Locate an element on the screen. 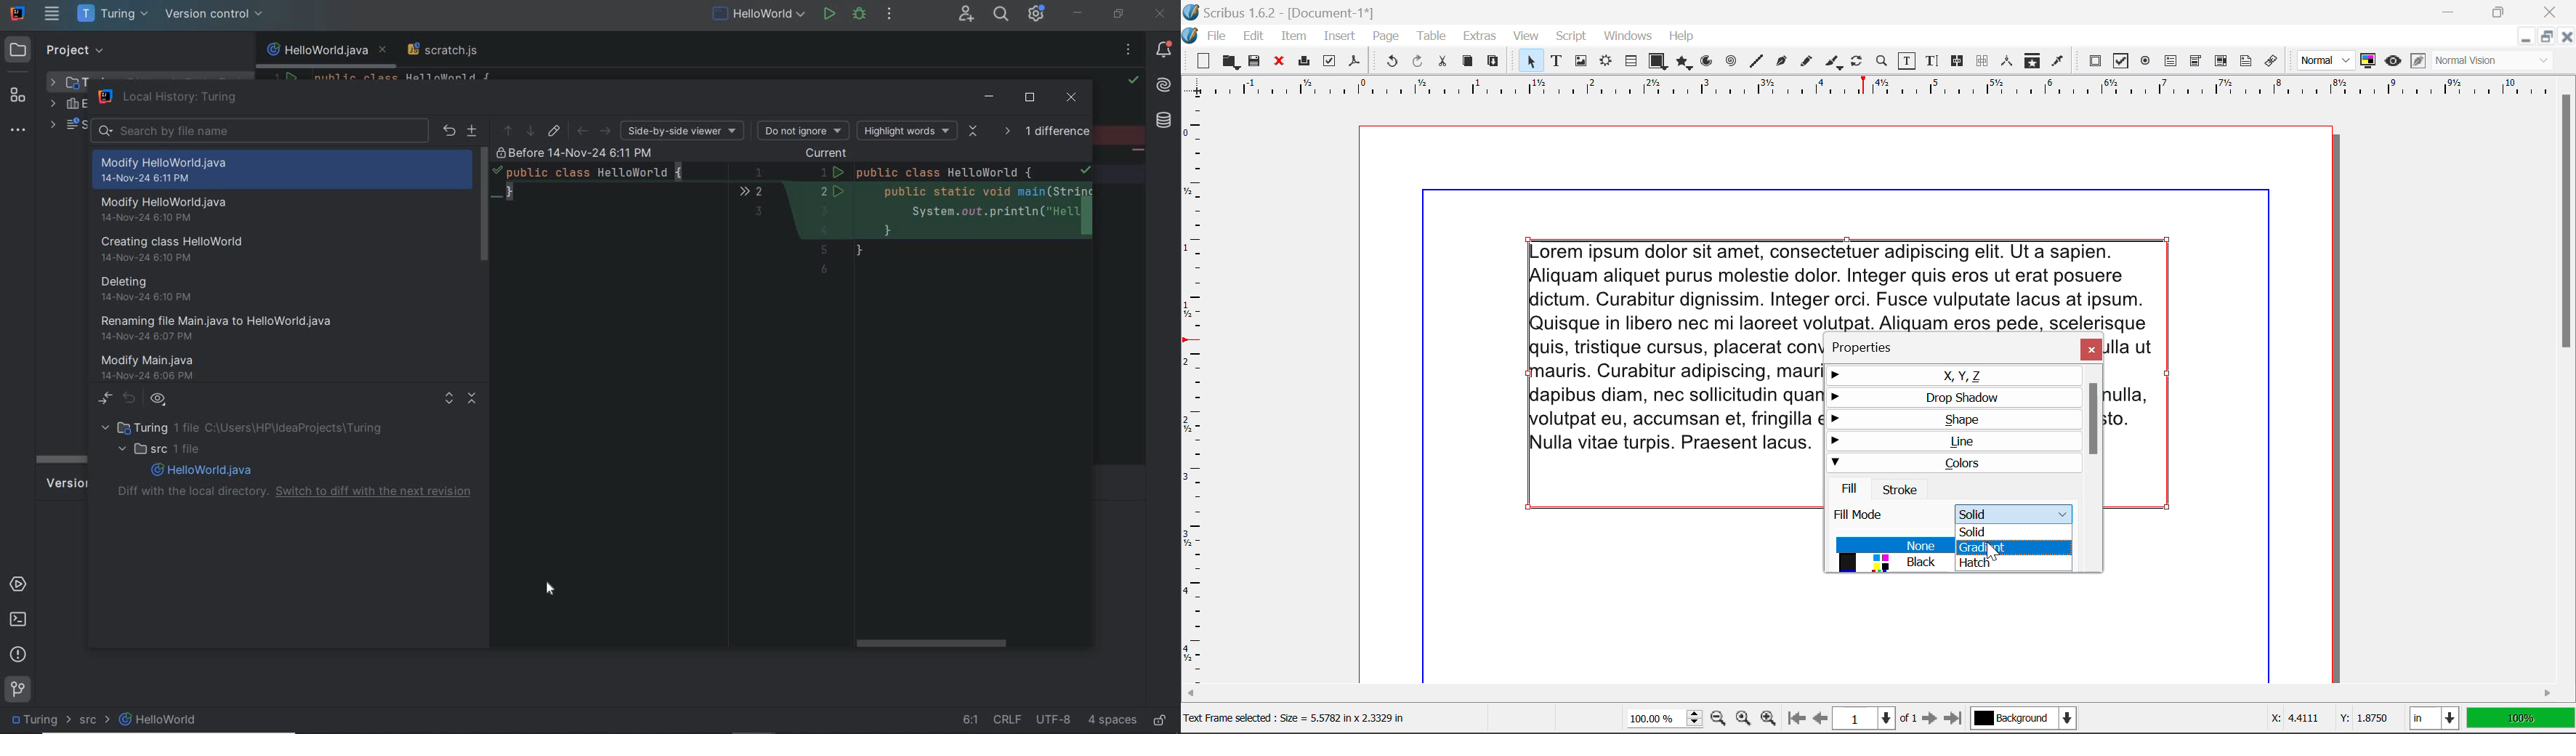  PDF Checkbox is located at coordinates (2120, 61).